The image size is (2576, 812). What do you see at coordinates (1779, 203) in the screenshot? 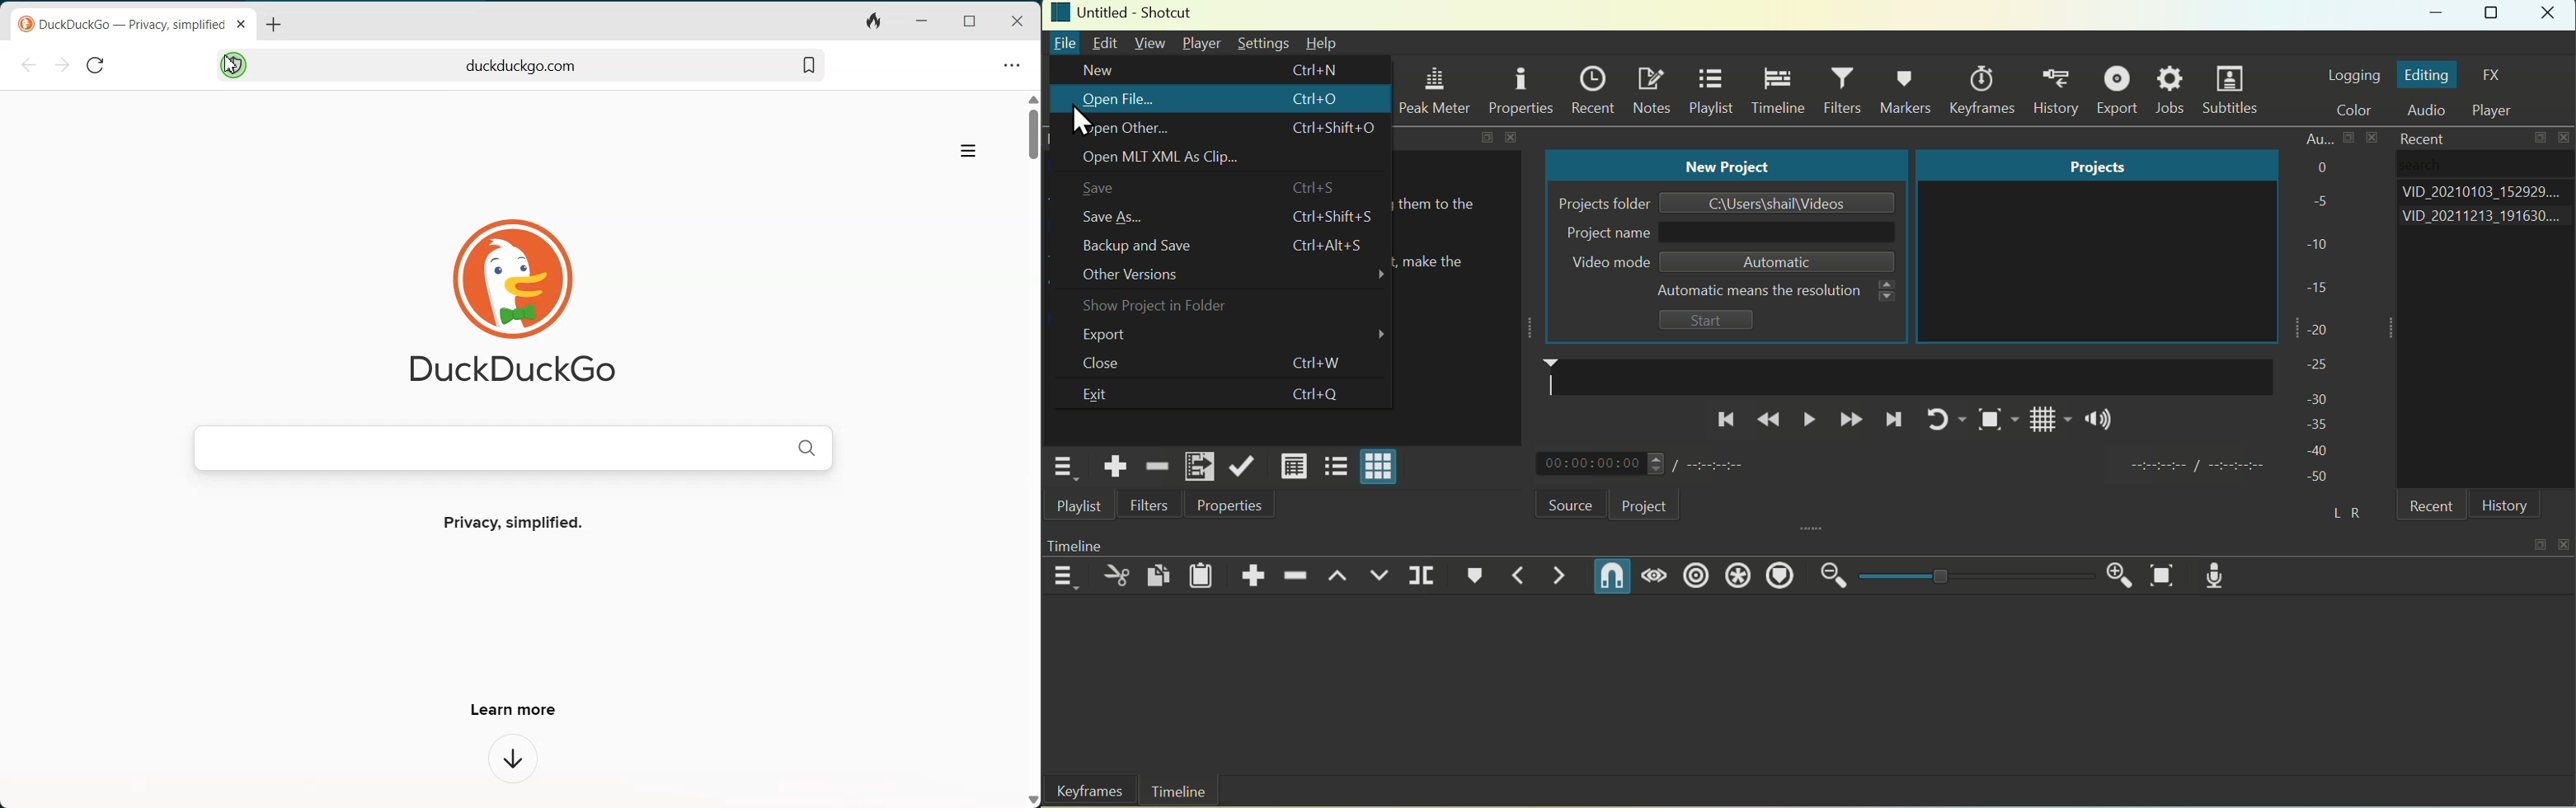
I see `Name of file` at bounding box center [1779, 203].